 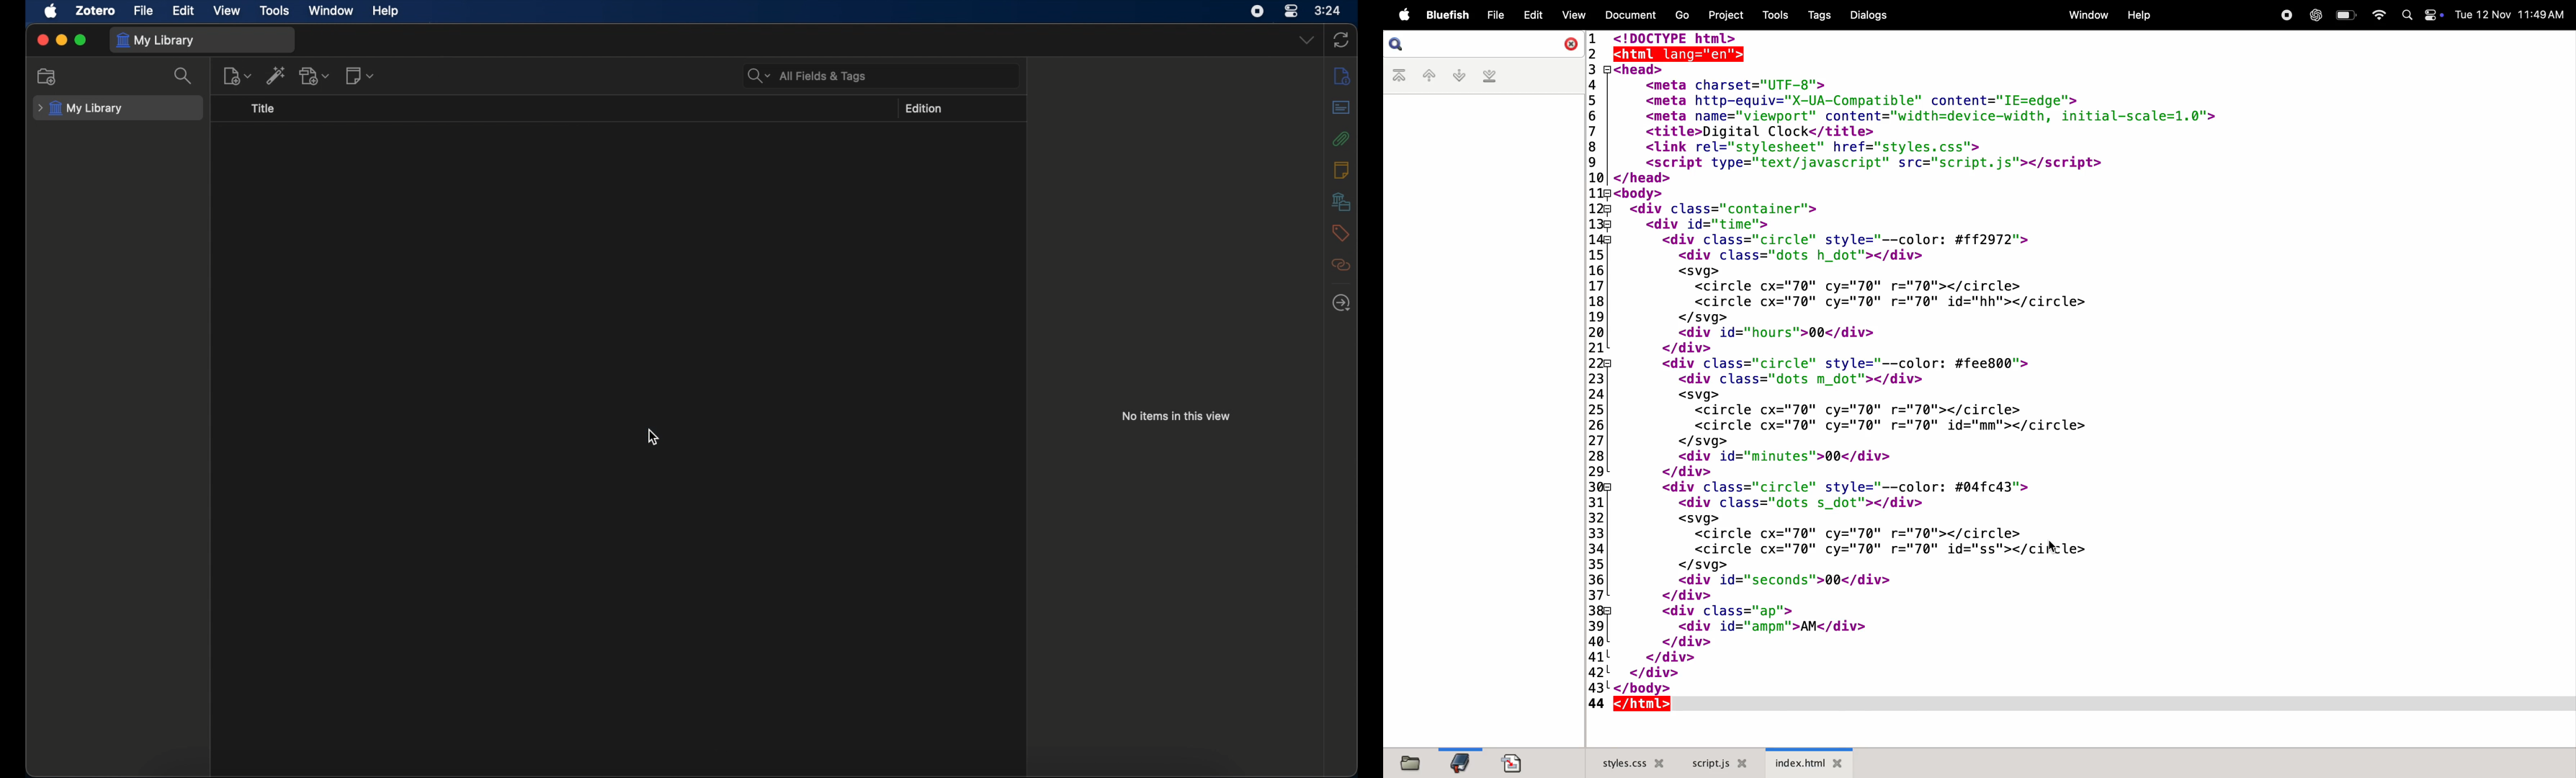 What do you see at coordinates (808, 76) in the screenshot?
I see `all fields & tags` at bounding box center [808, 76].